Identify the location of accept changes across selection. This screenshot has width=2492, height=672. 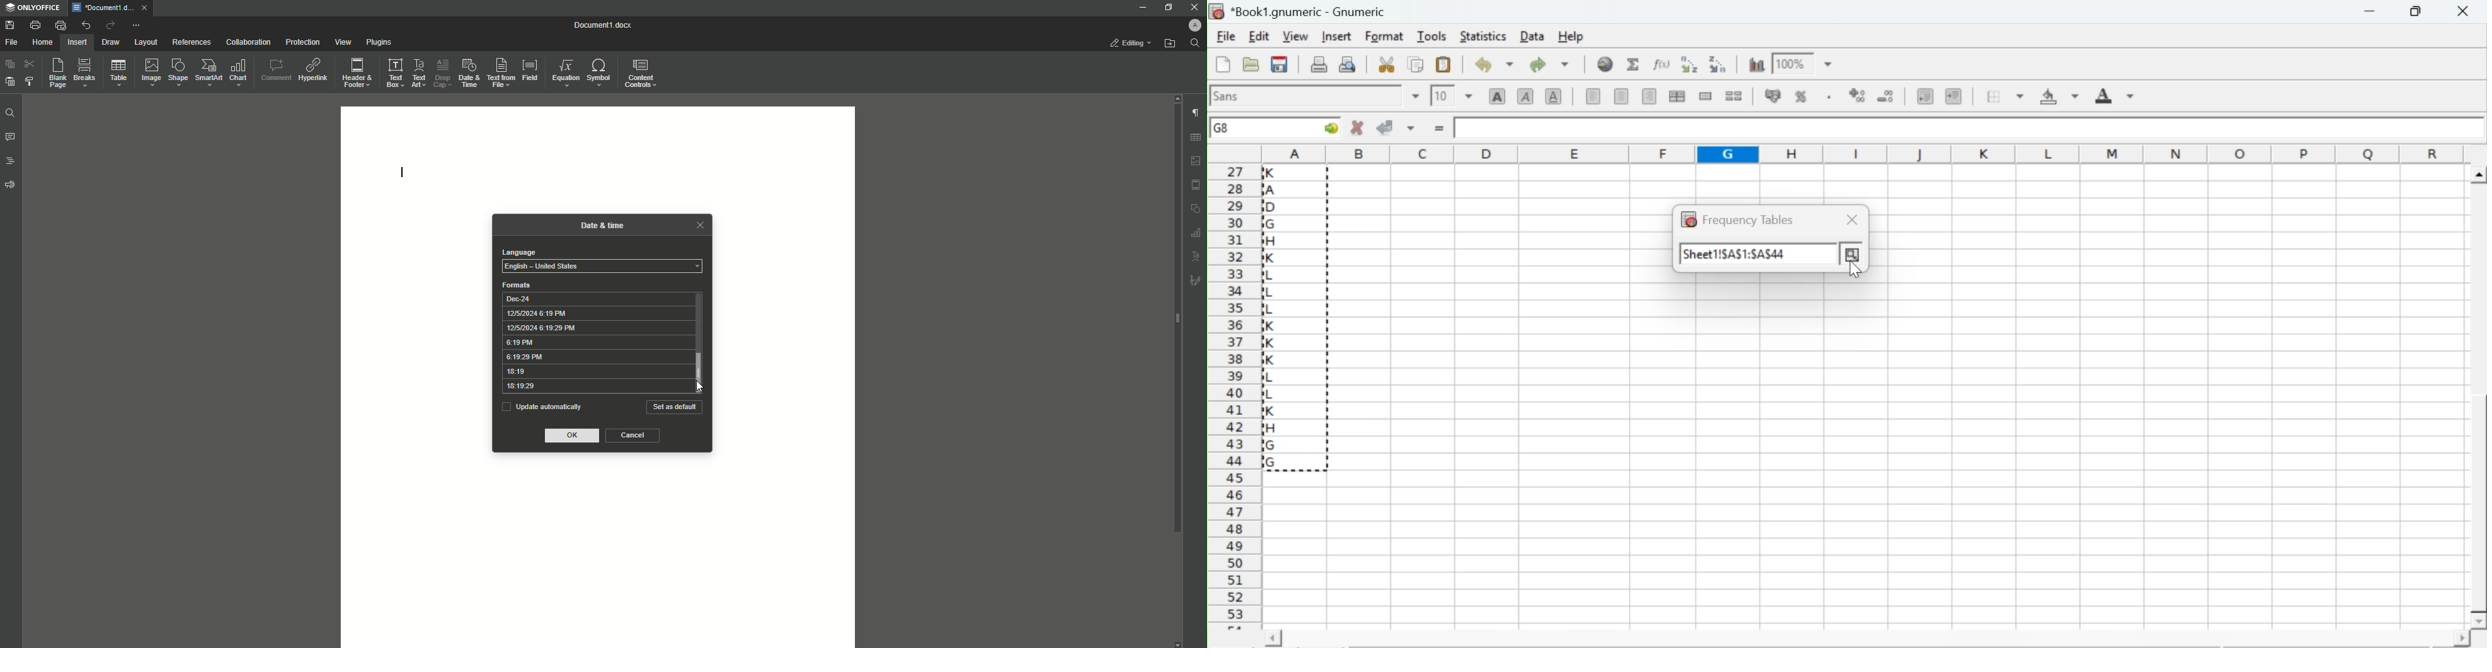
(1410, 127).